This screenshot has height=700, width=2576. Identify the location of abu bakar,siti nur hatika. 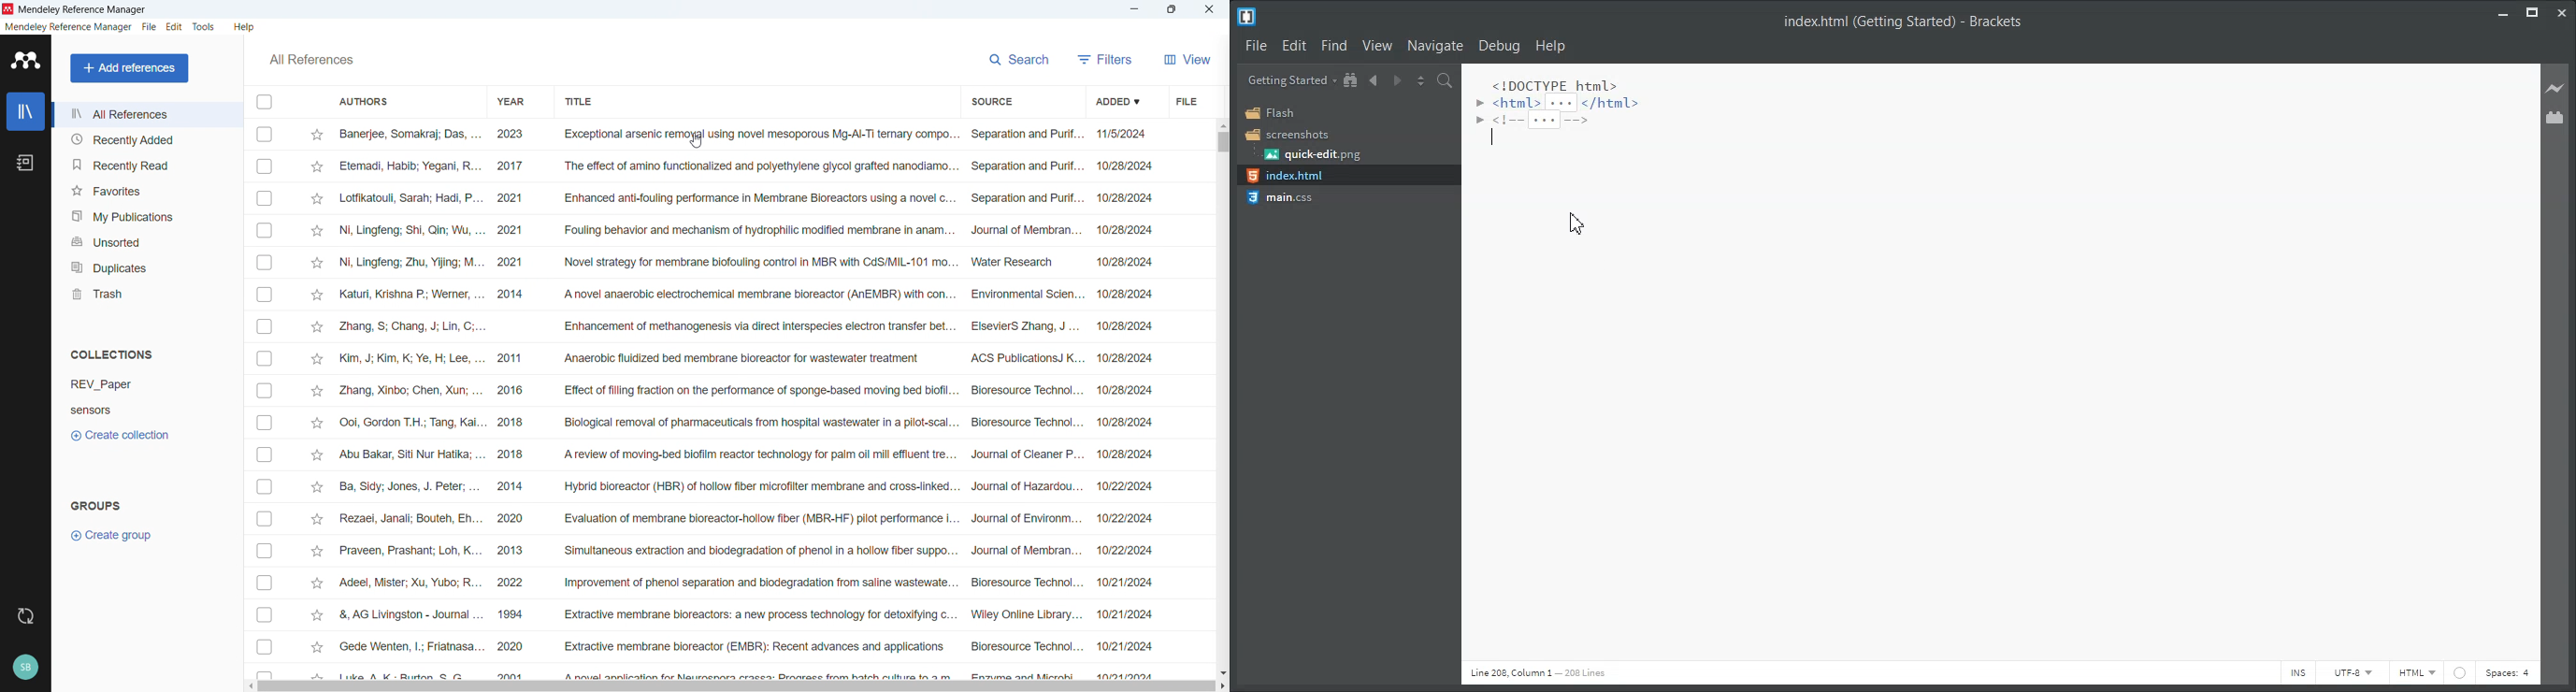
(403, 456).